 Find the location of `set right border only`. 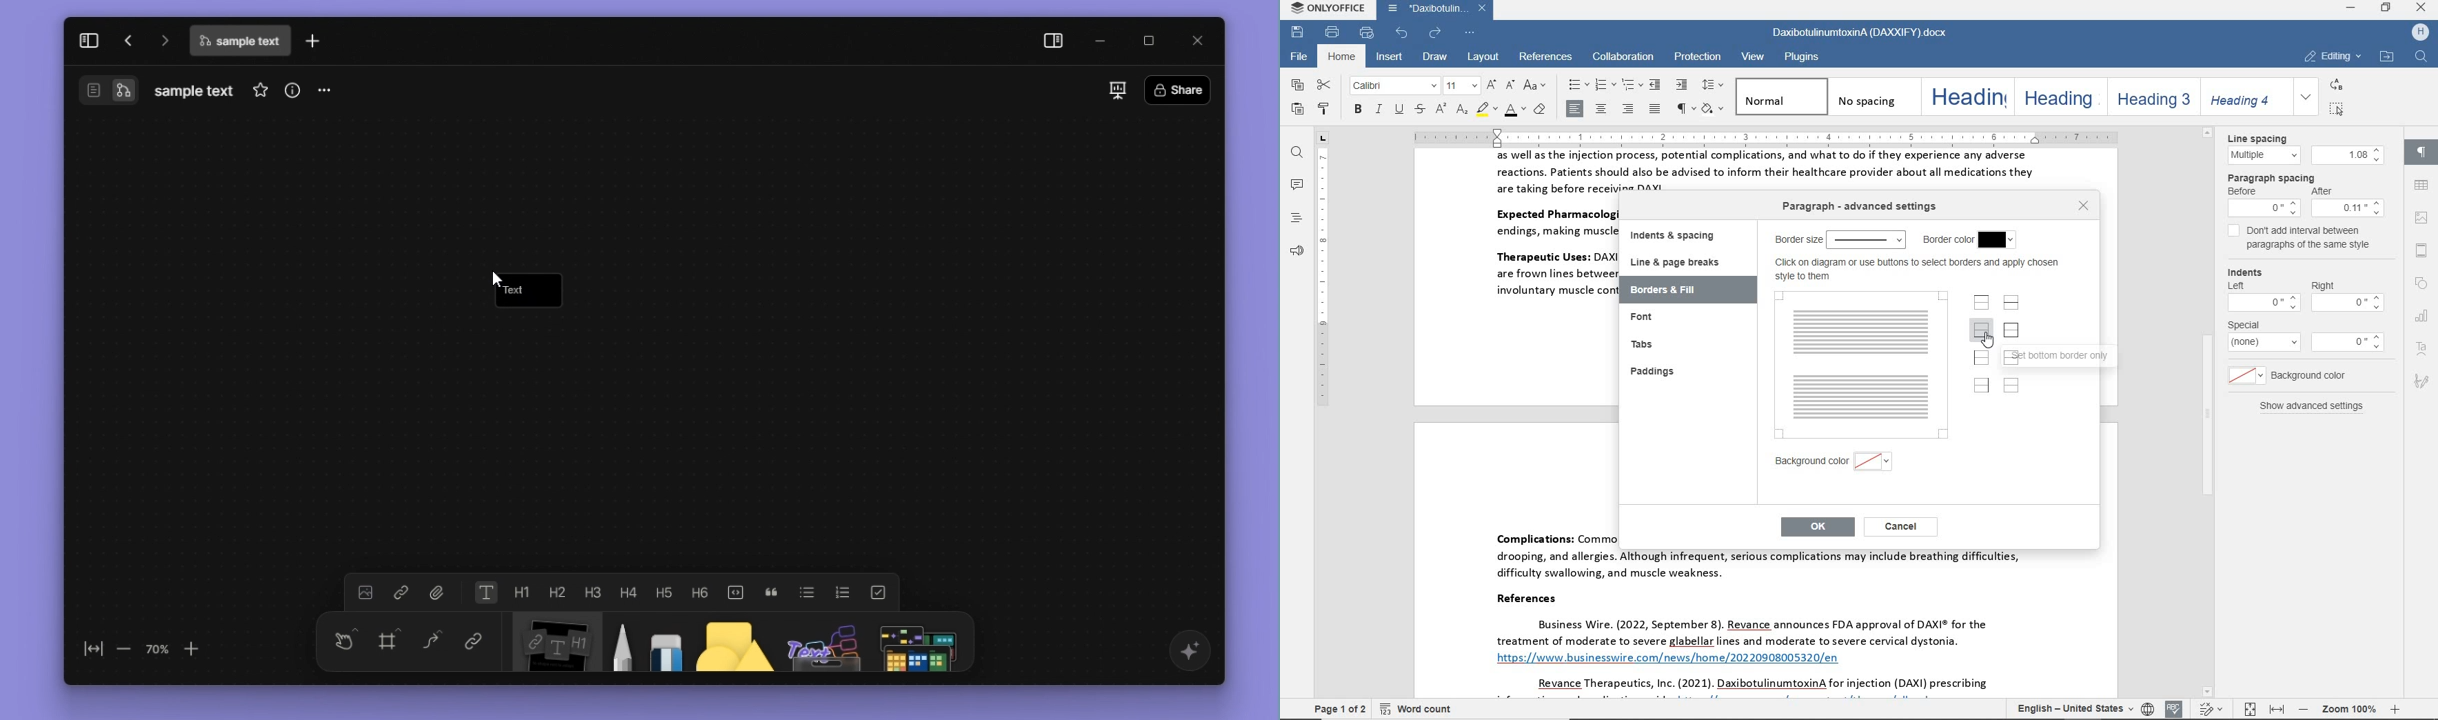

set right border only is located at coordinates (1981, 384).